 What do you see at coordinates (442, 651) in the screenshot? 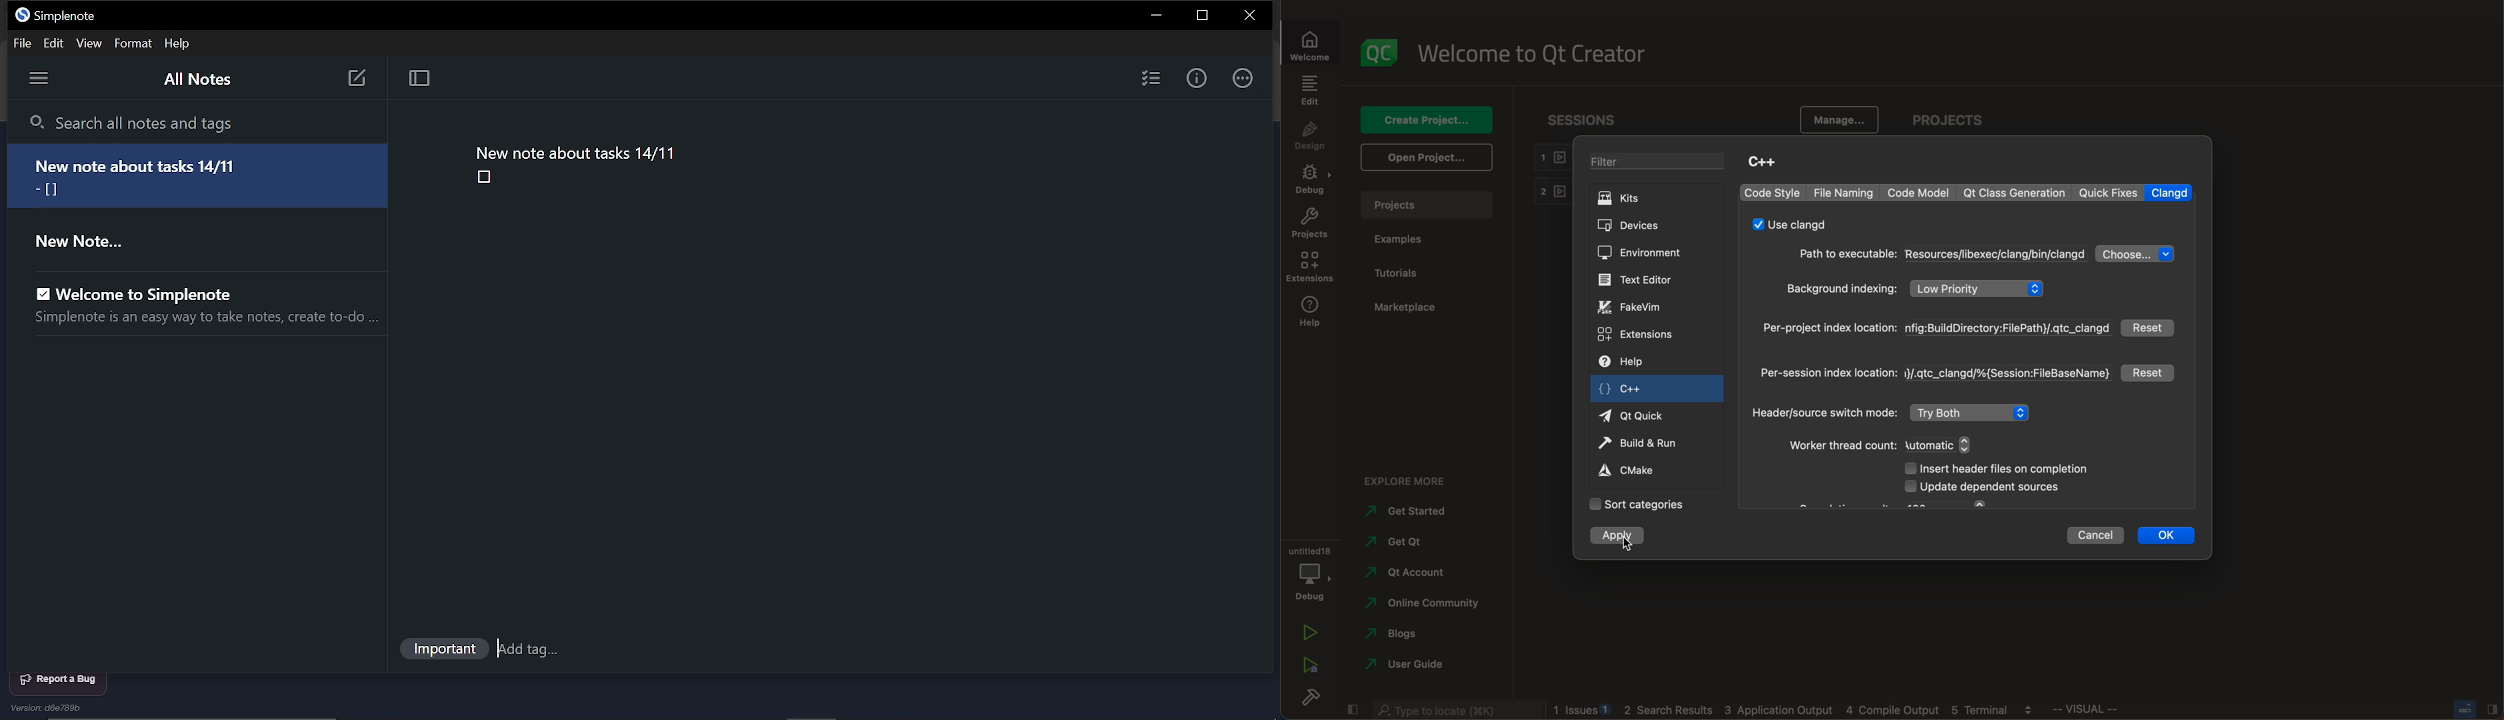
I see `New tag added` at bounding box center [442, 651].